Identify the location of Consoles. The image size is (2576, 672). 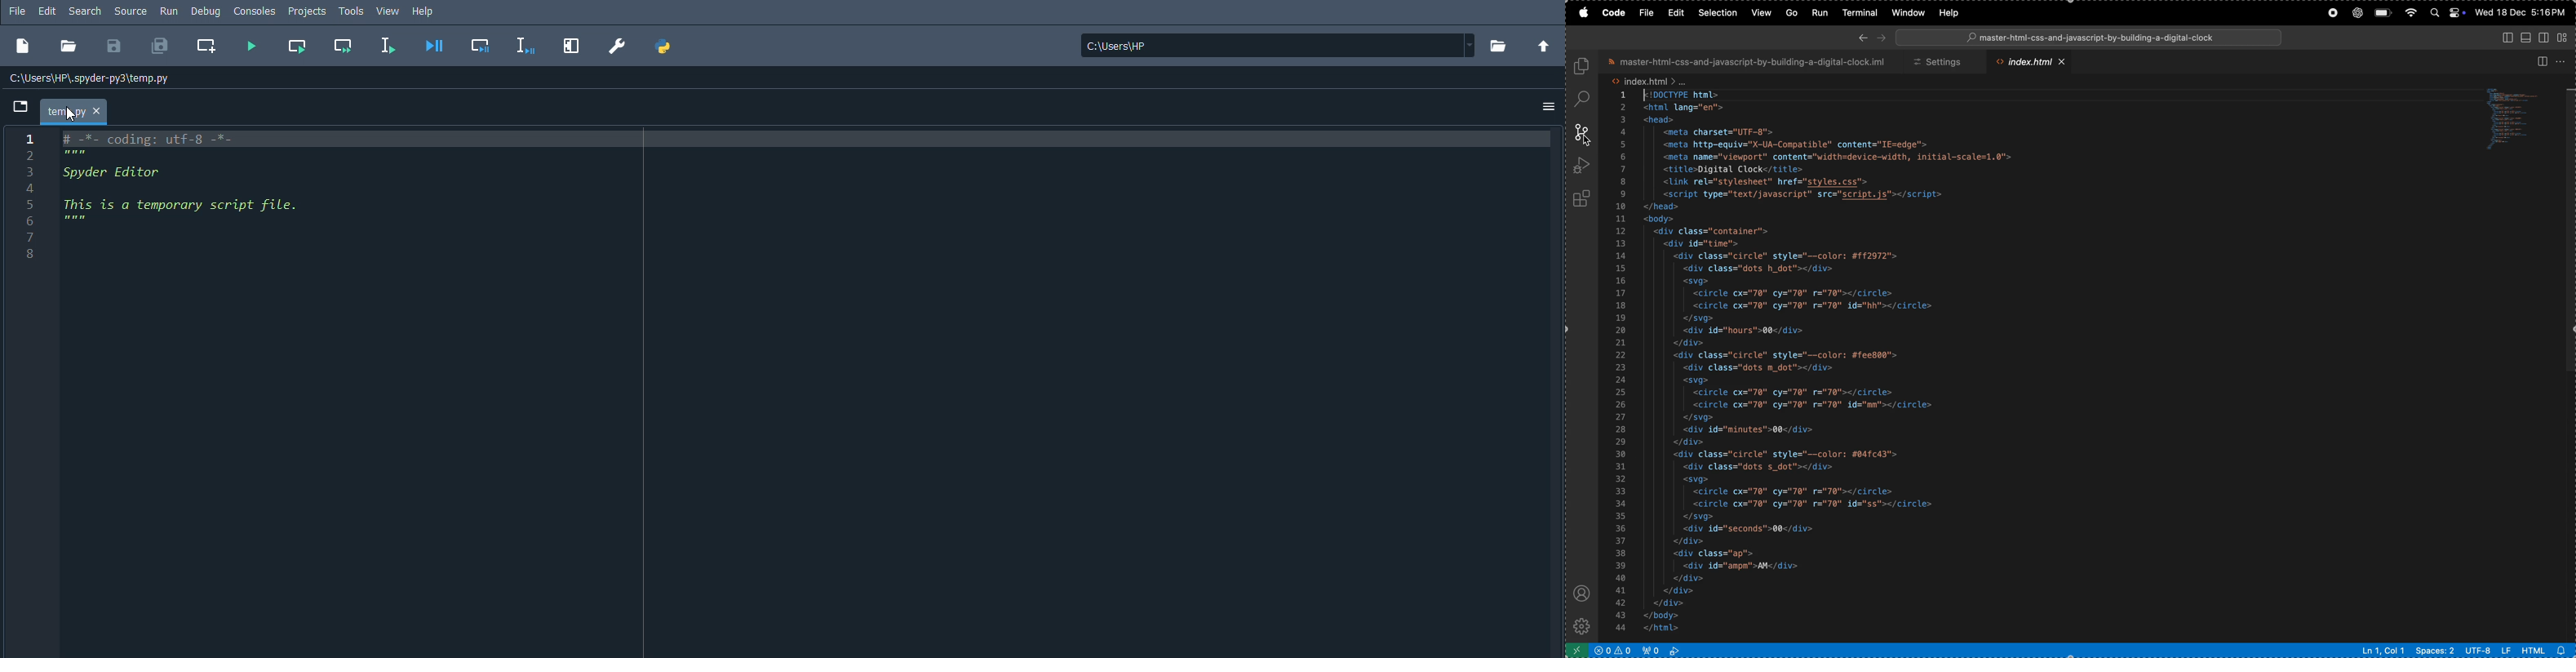
(255, 11).